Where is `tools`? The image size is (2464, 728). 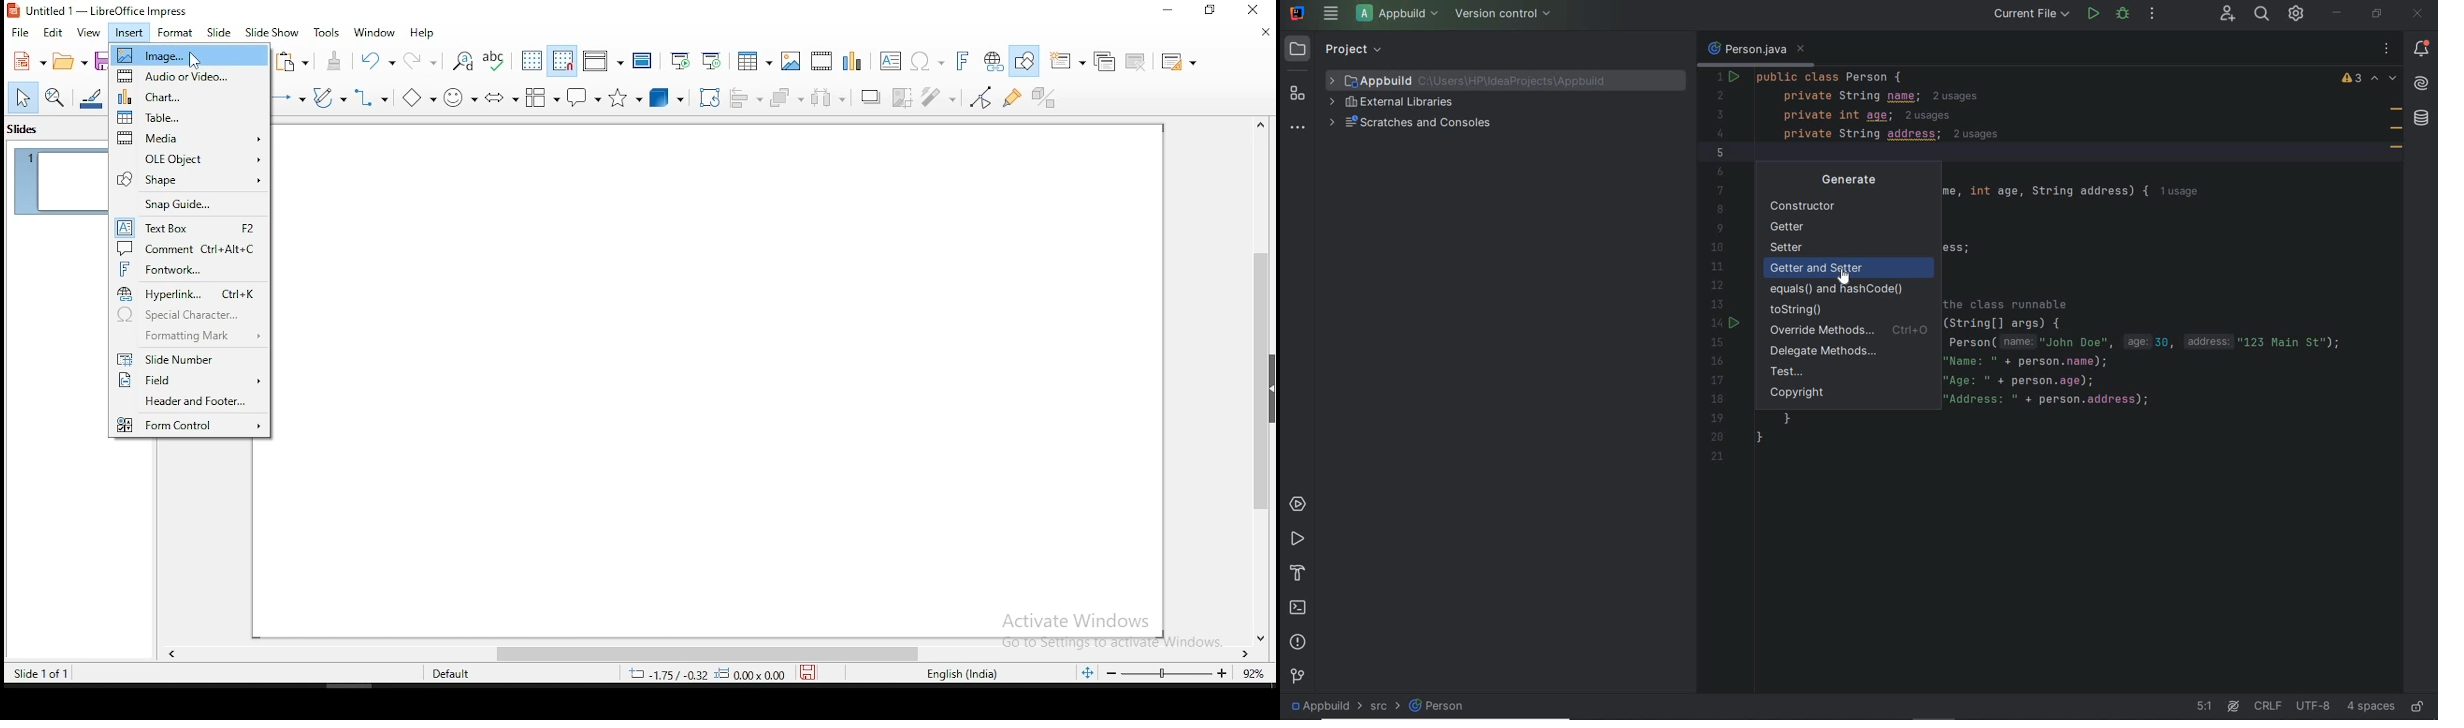
tools is located at coordinates (328, 32).